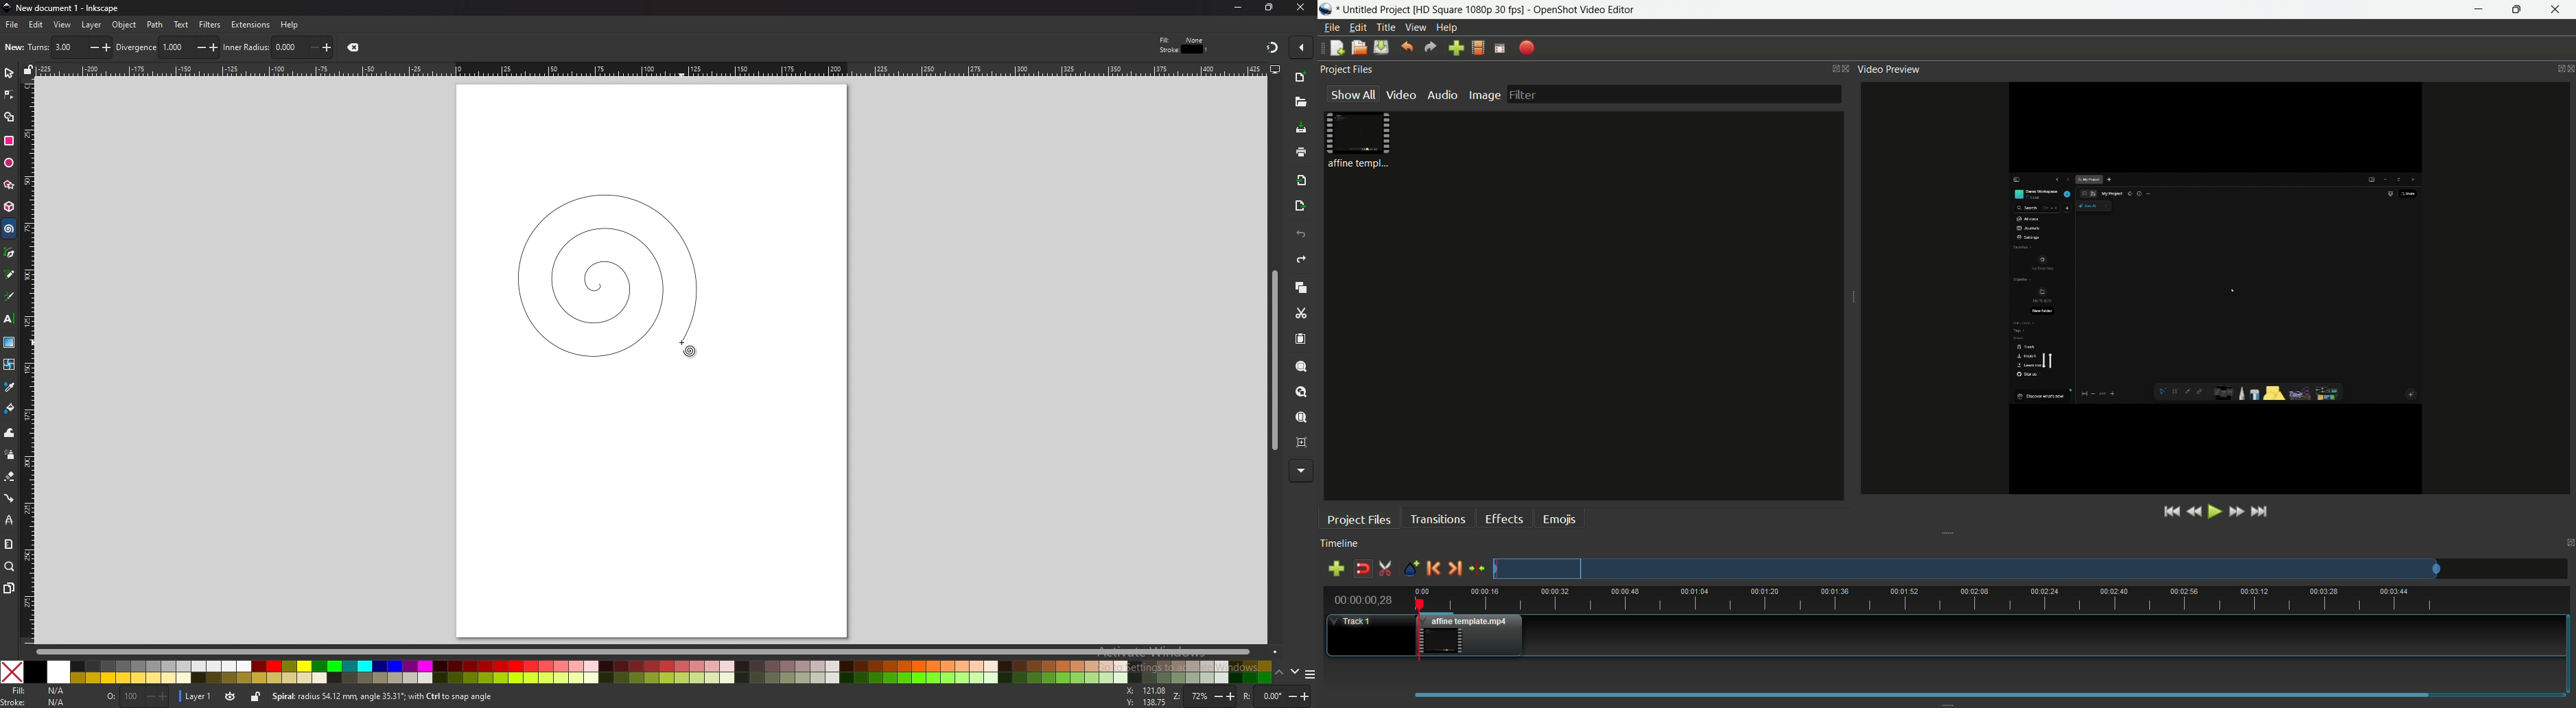 The height and width of the screenshot is (728, 2576). What do you see at coordinates (10, 229) in the screenshot?
I see `spiral` at bounding box center [10, 229].